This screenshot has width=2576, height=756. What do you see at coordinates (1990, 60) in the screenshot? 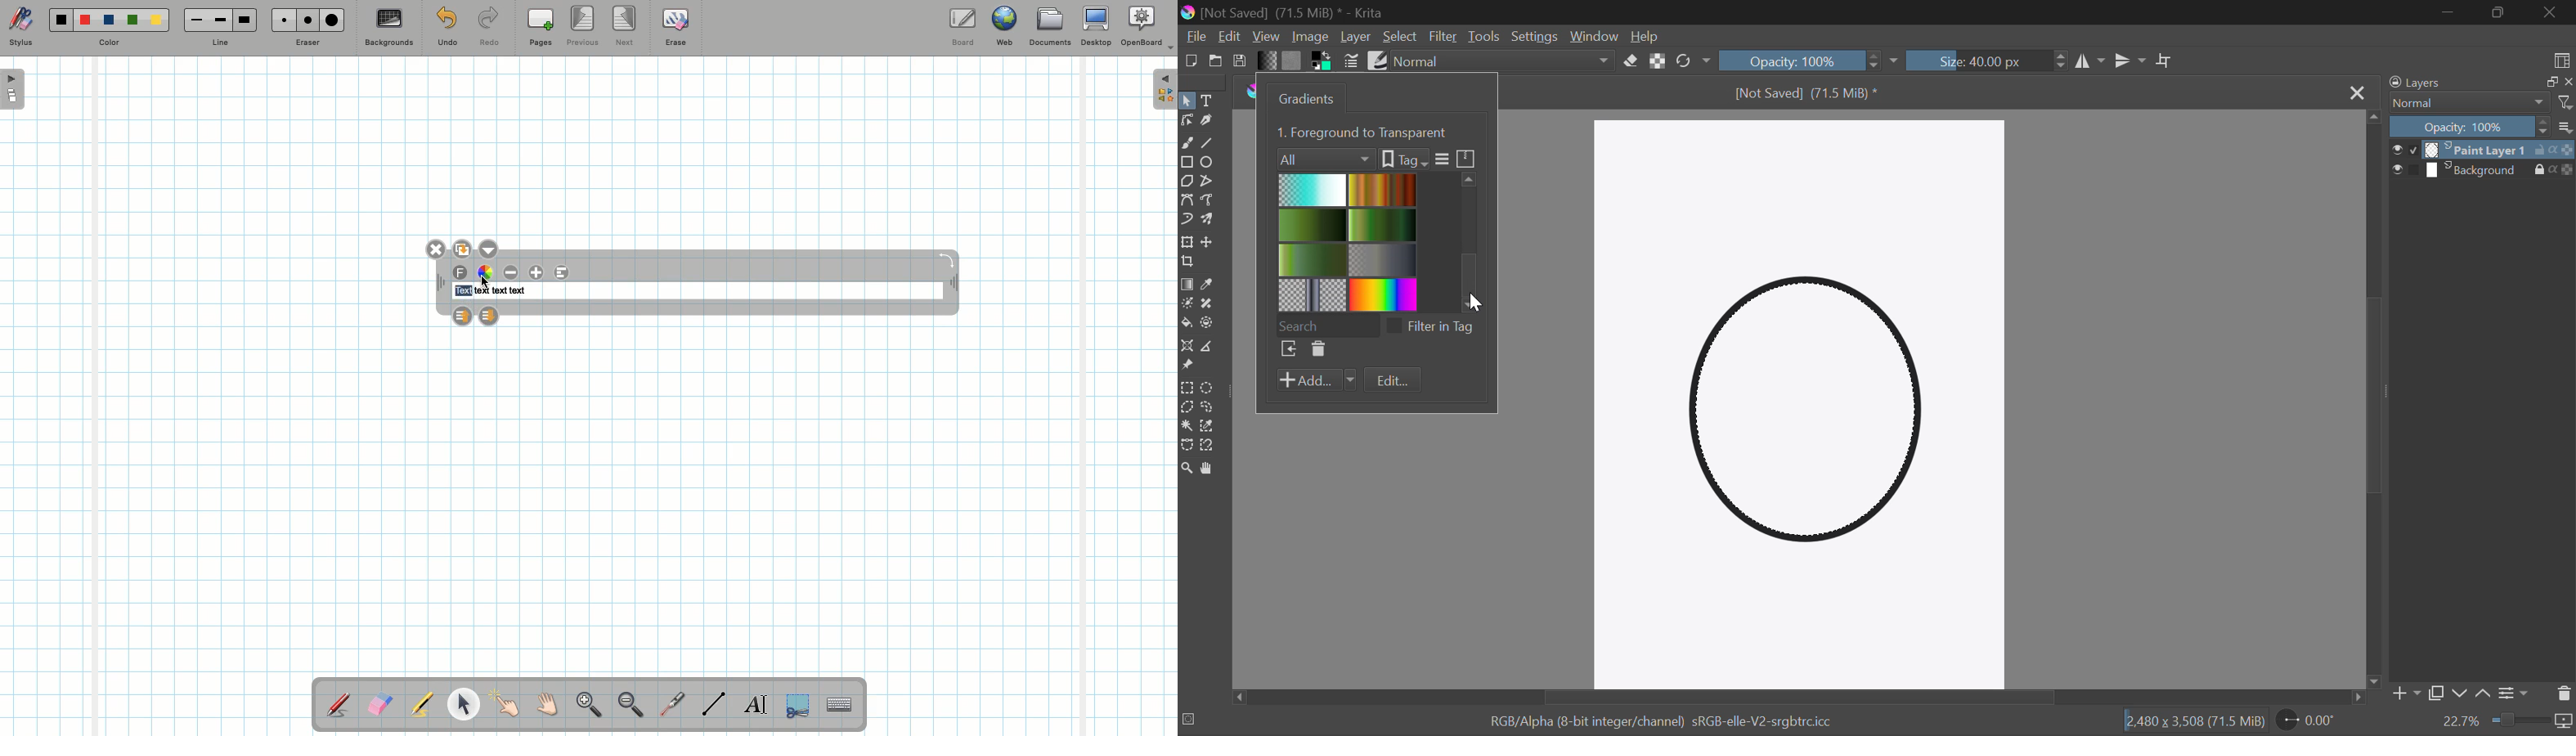
I see `Brush Size` at bounding box center [1990, 60].